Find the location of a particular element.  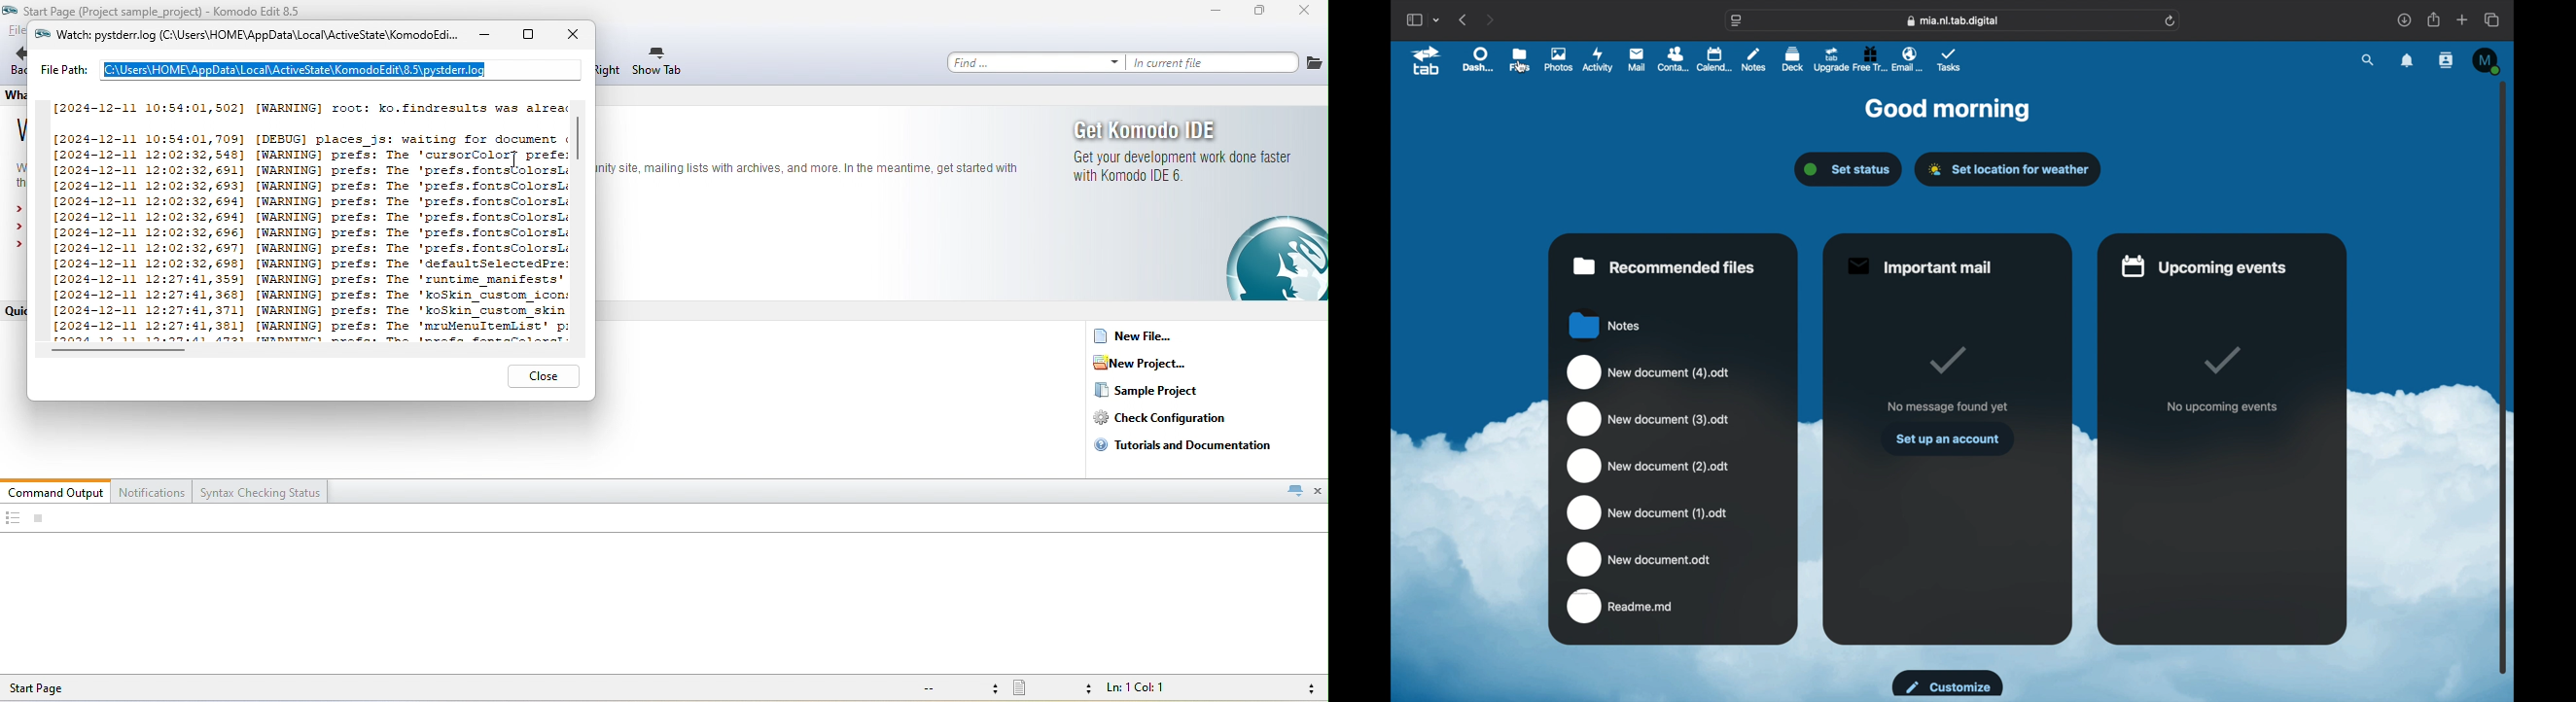

get komodo ide is located at coordinates (1151, 129).